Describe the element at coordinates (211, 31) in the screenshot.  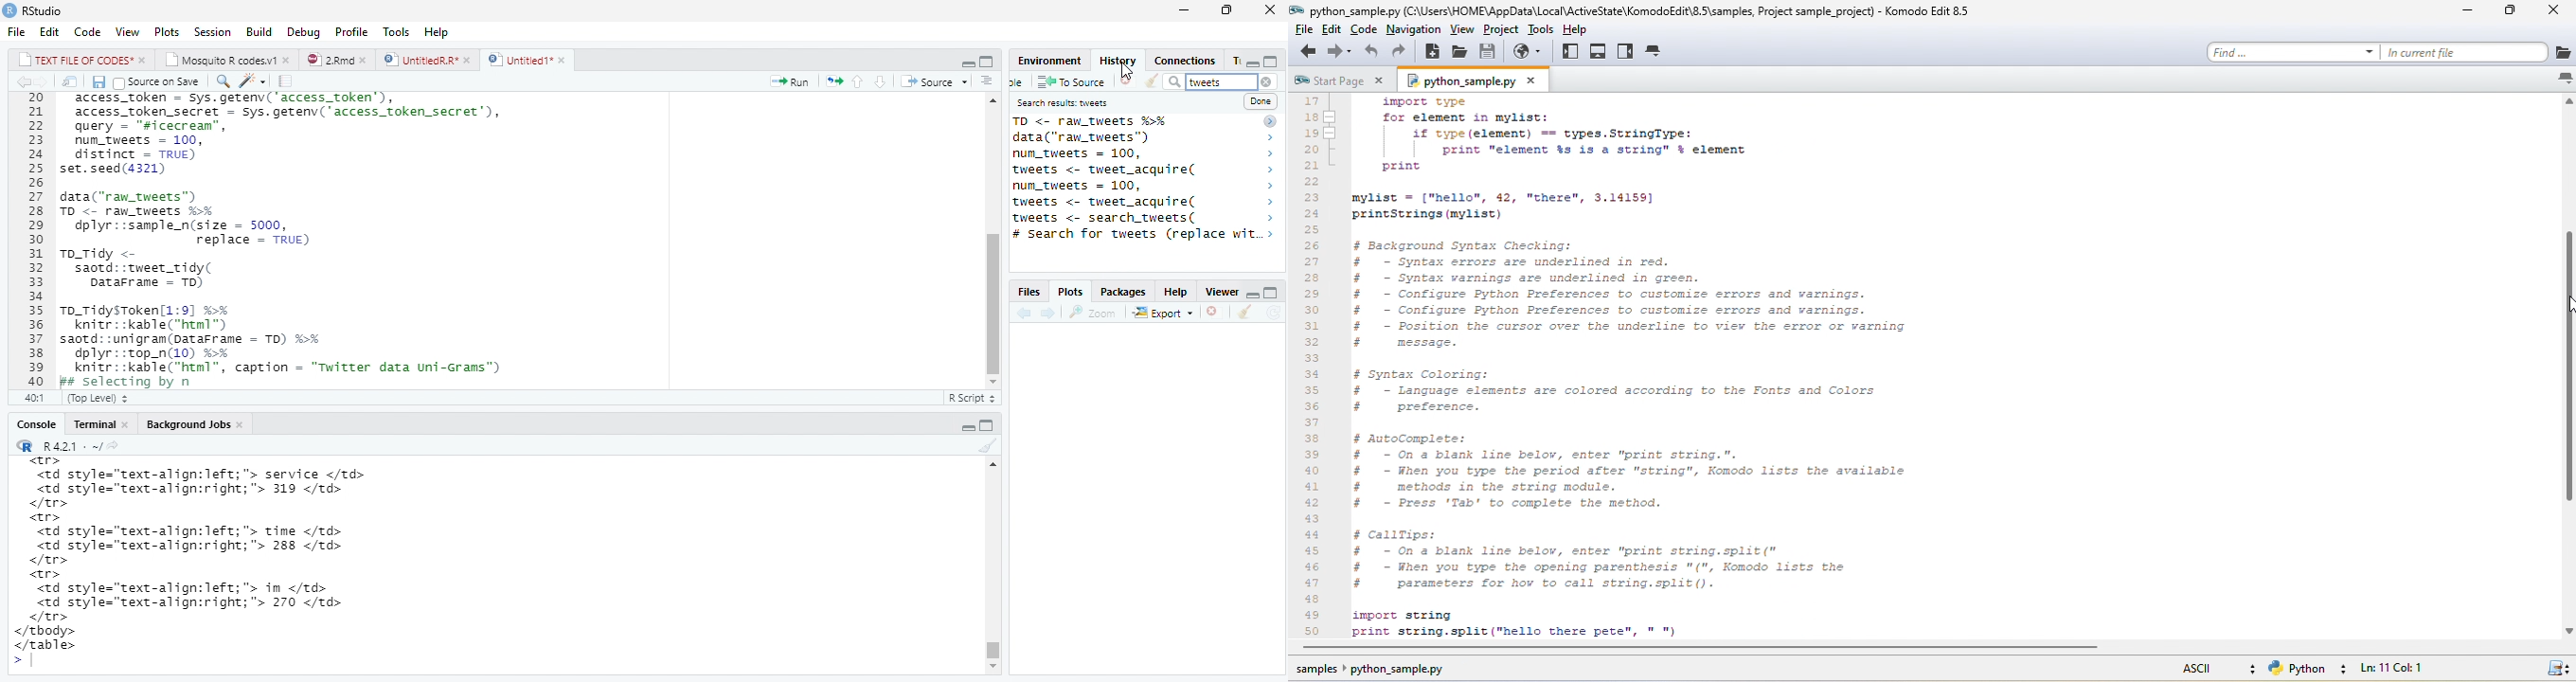
I see `Session` at that location.